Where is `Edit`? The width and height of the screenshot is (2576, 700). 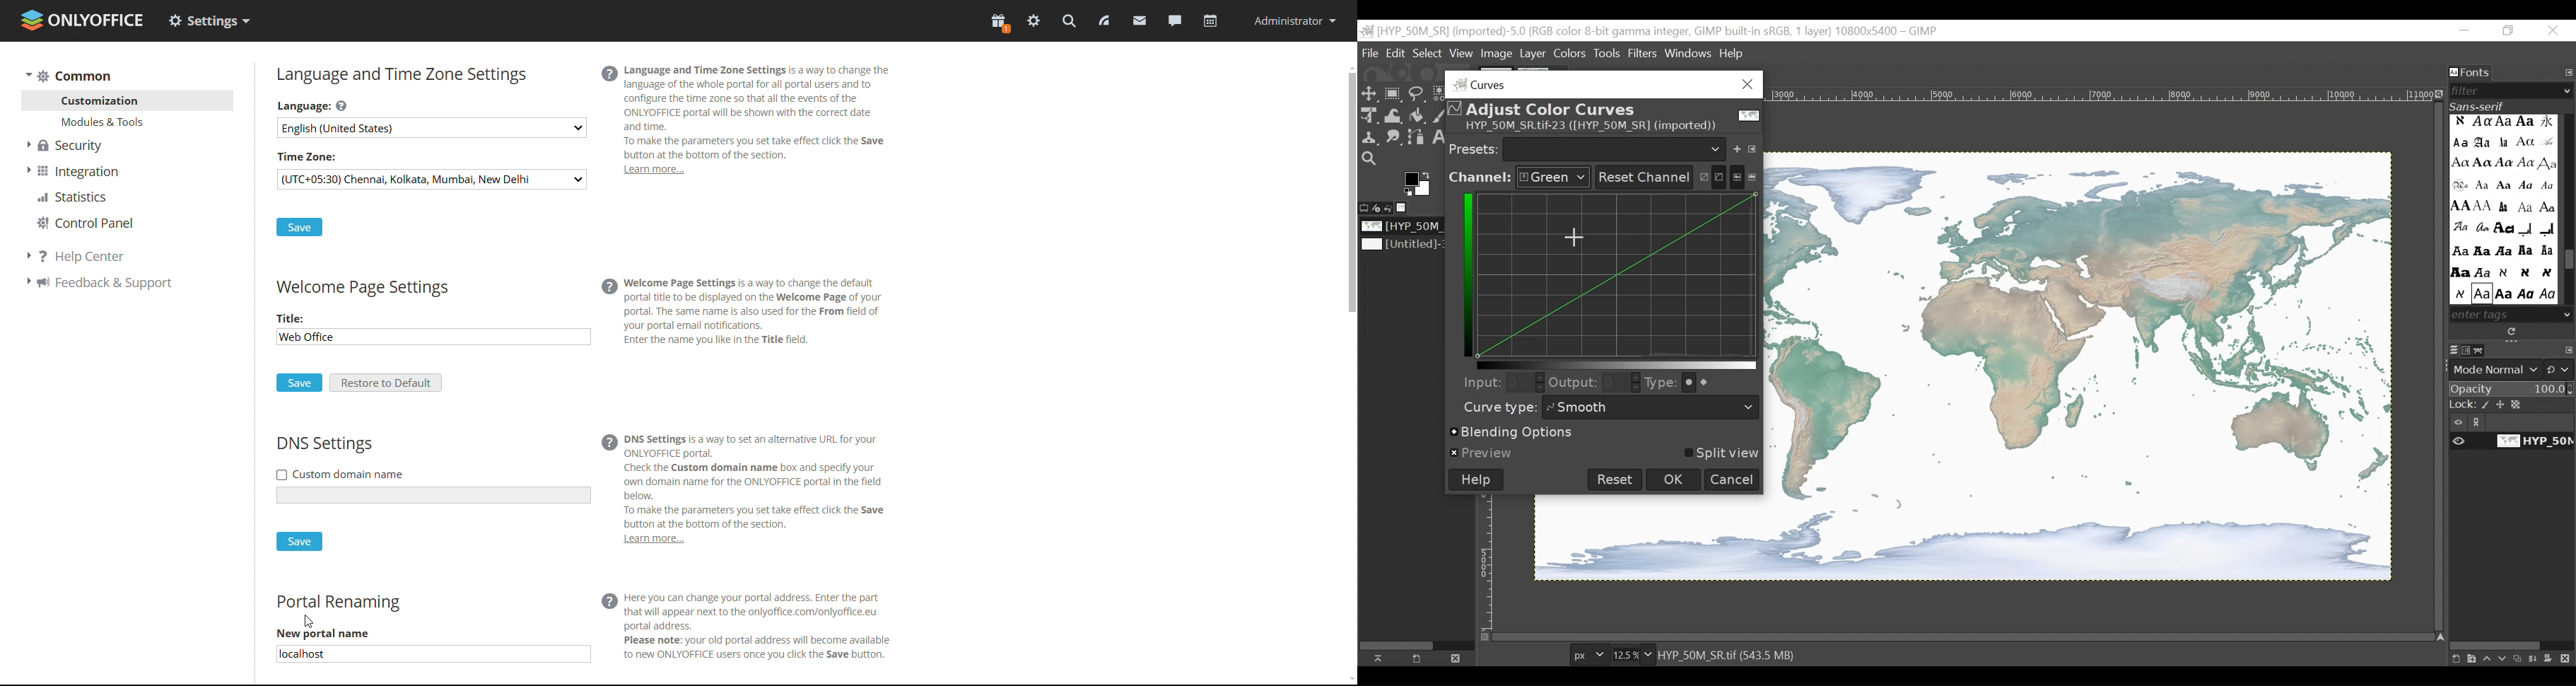 Edit is located at coordinates (1397, 53).